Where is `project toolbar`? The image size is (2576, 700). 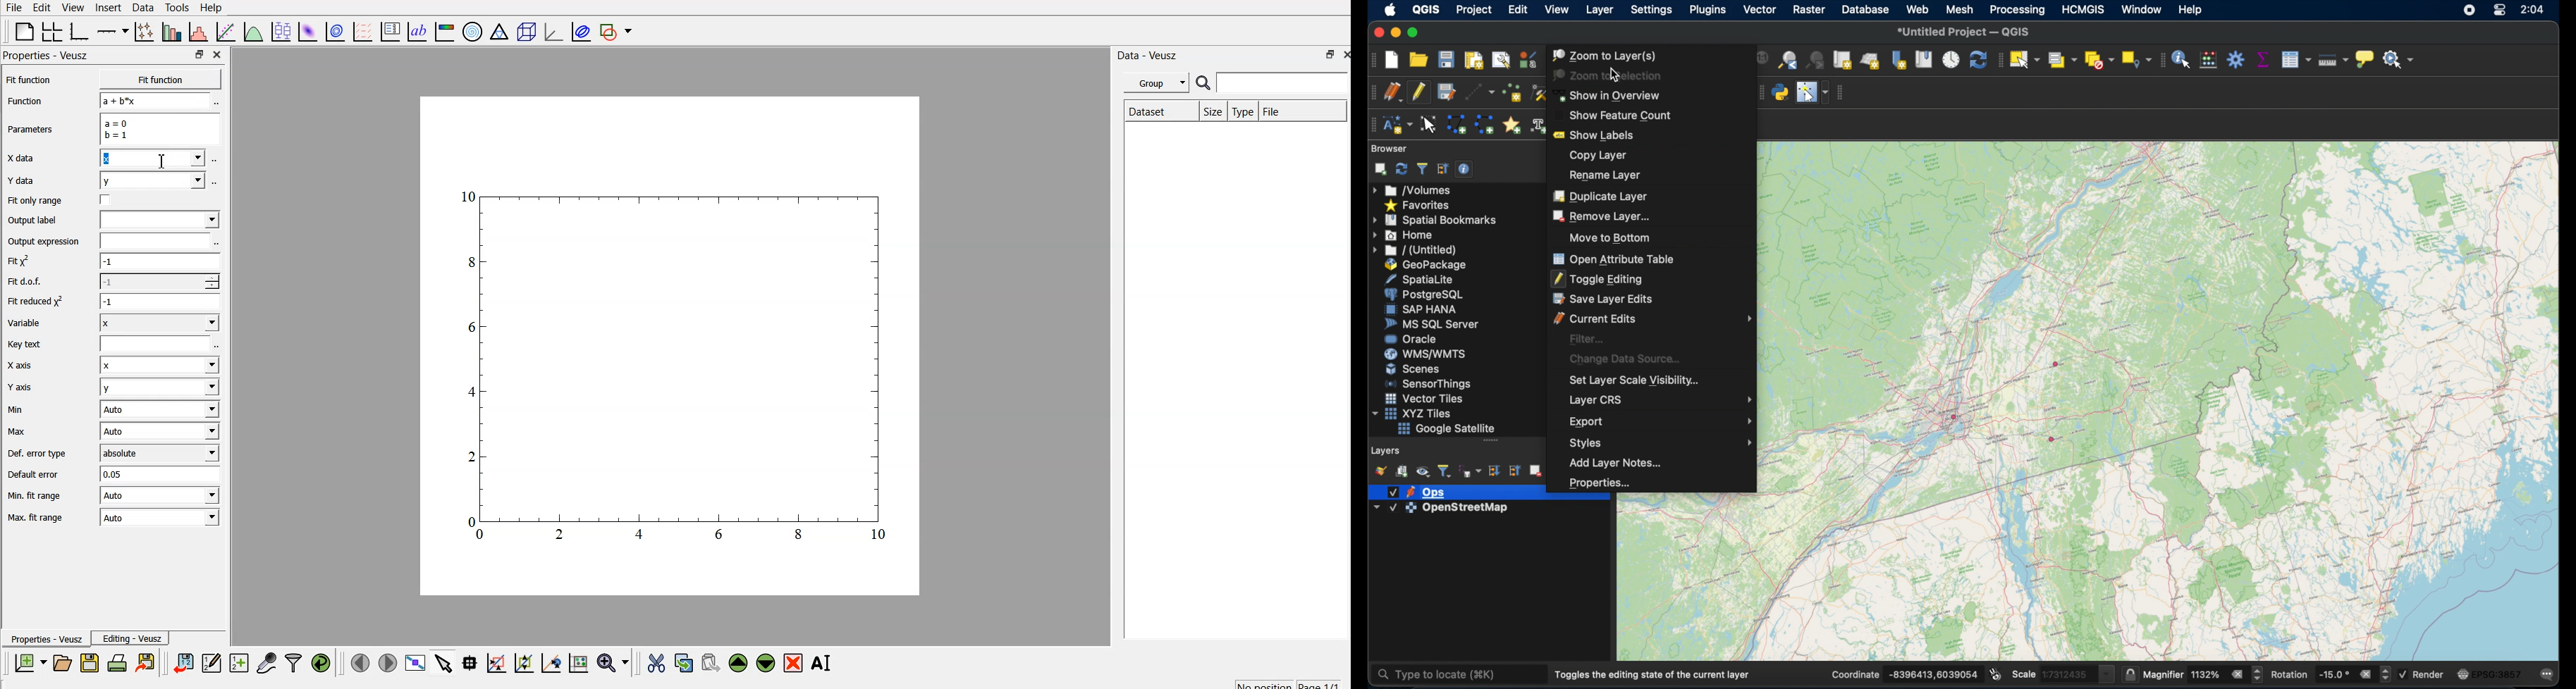 project toolbar is located at coordinates (1371, 61).